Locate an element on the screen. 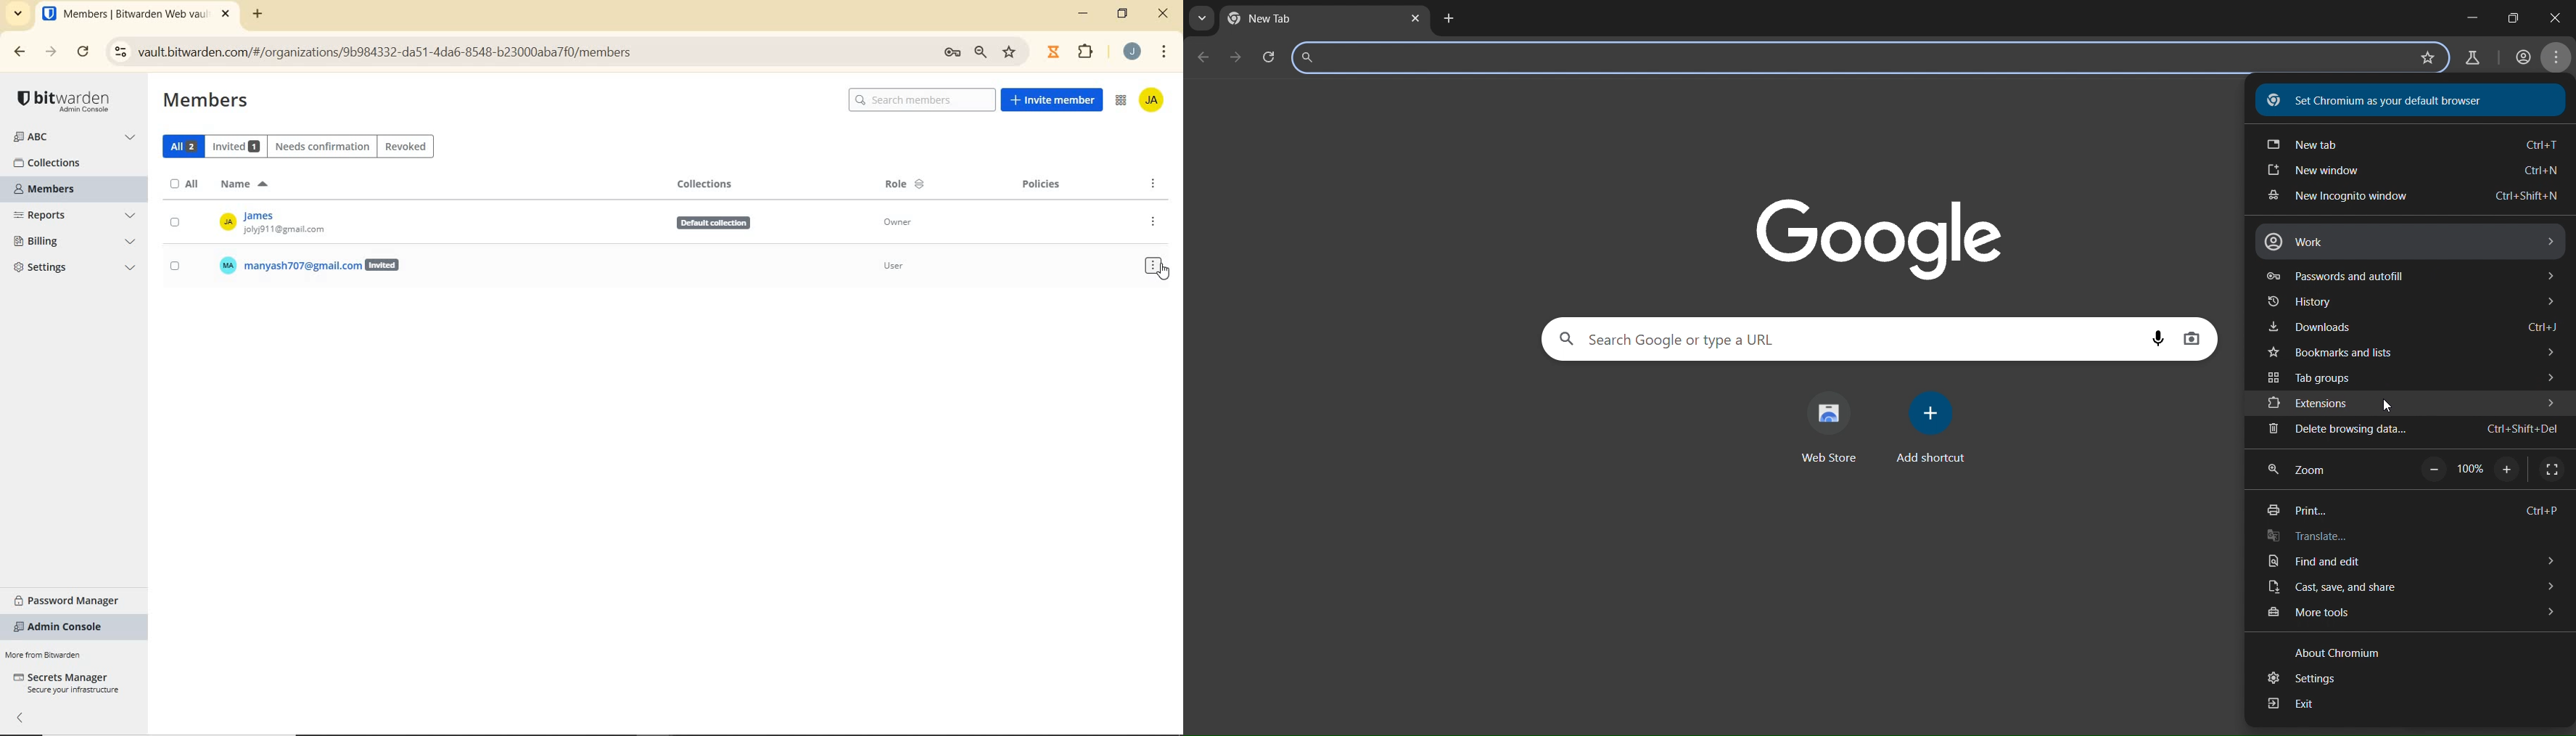 The height and width of the screenshot is (756, 2576). new incognito window is located at coordinates (2412, 197).